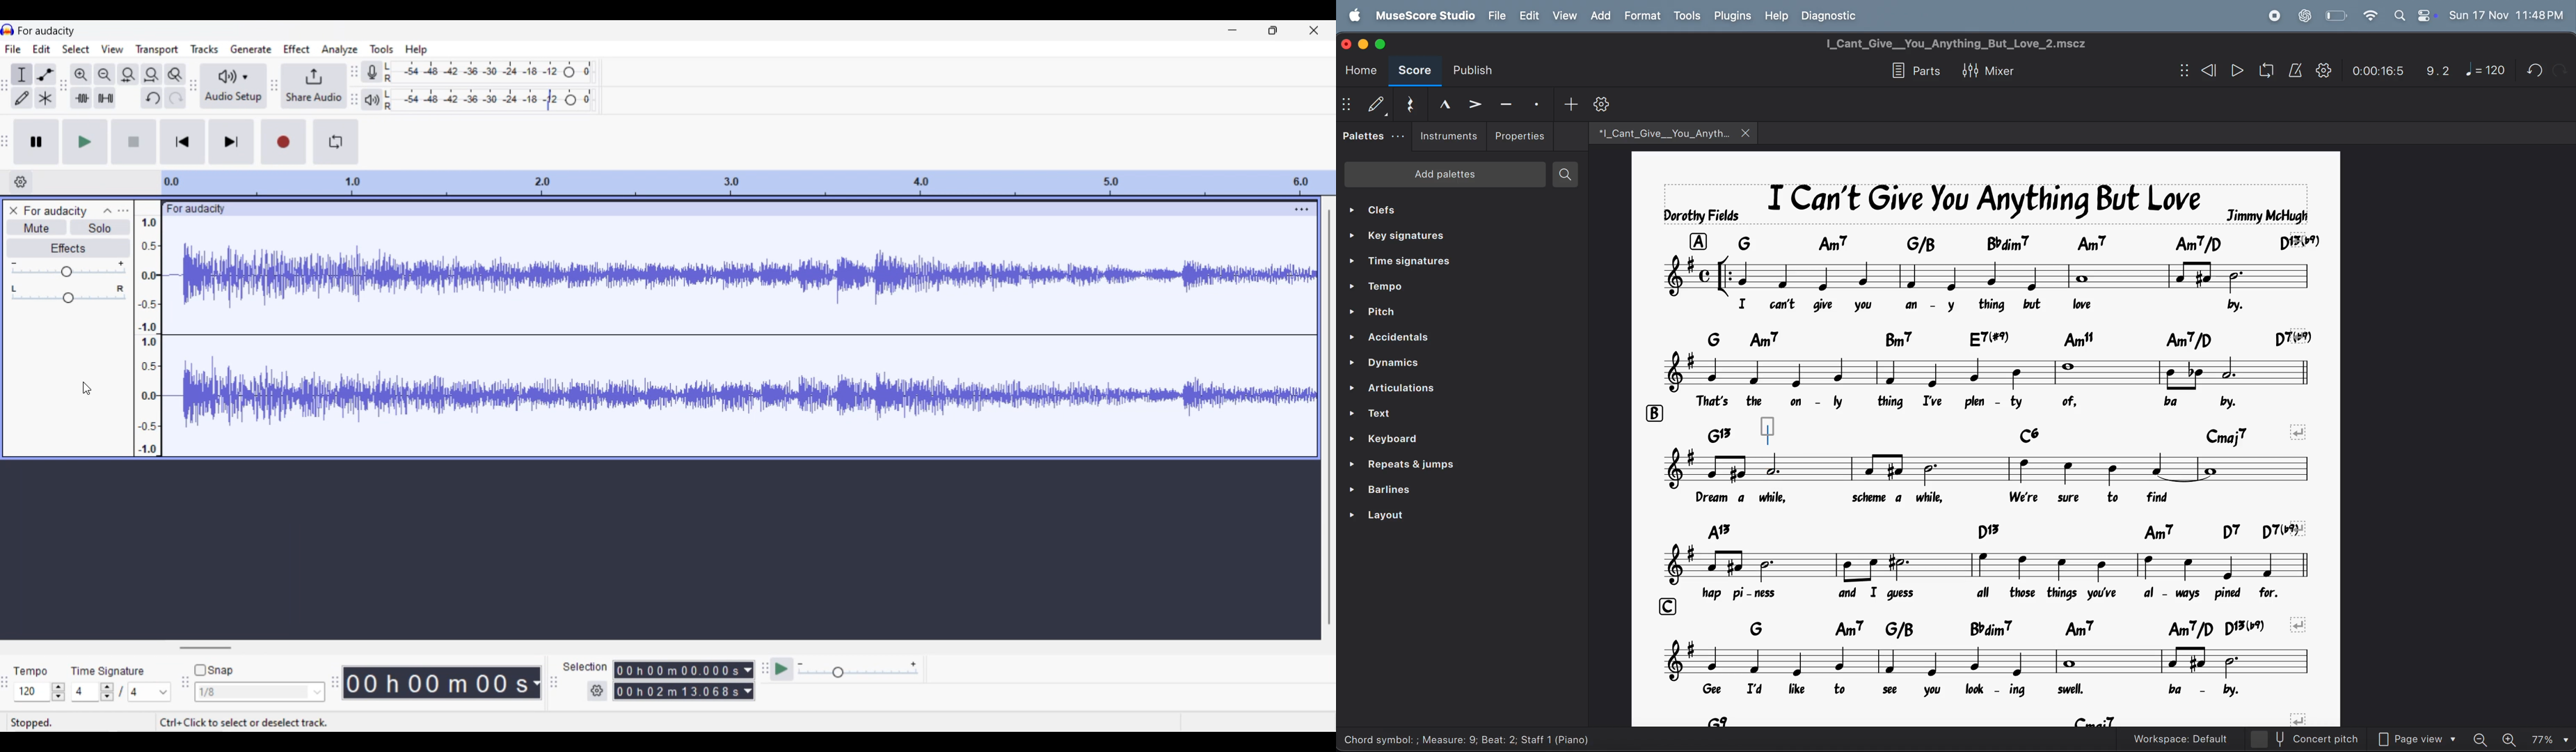  What do you see at coordinates (1665, 605) in the screenshot?
I see `c row` at bounding box center [1665, 605].